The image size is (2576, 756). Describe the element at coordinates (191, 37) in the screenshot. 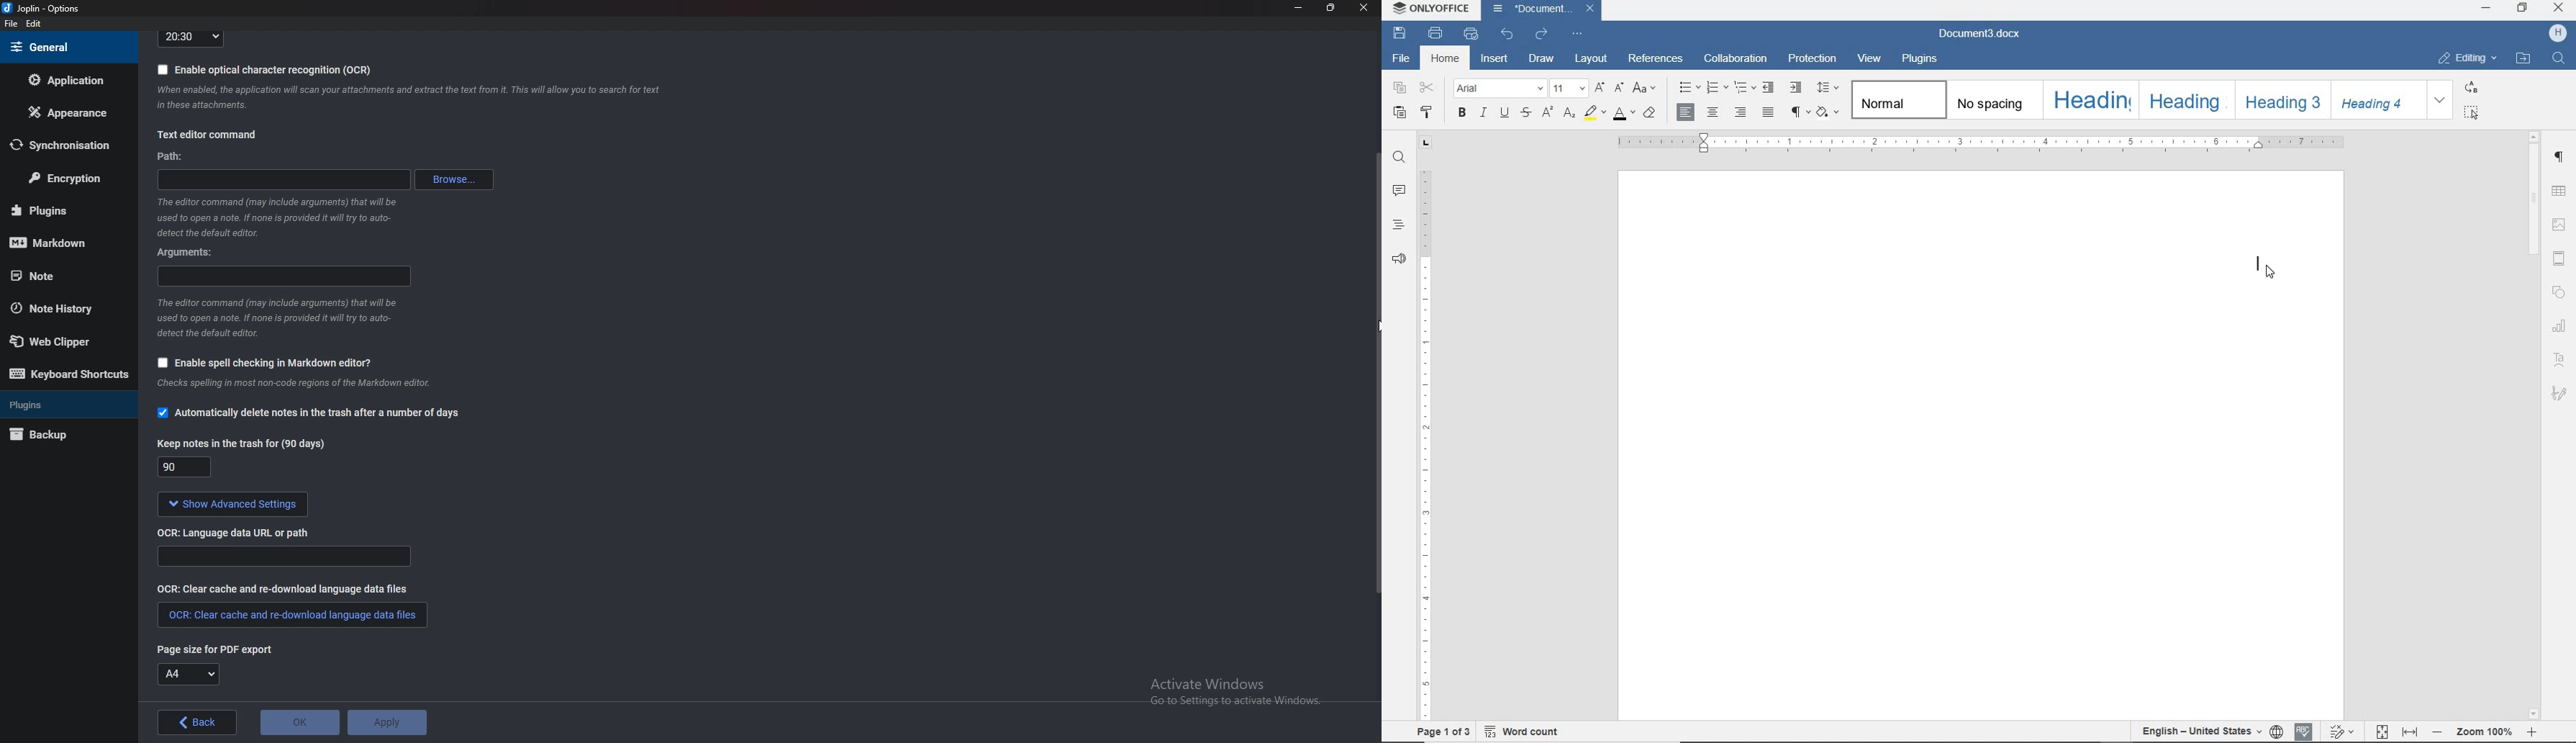

I see `Time format` at that location.